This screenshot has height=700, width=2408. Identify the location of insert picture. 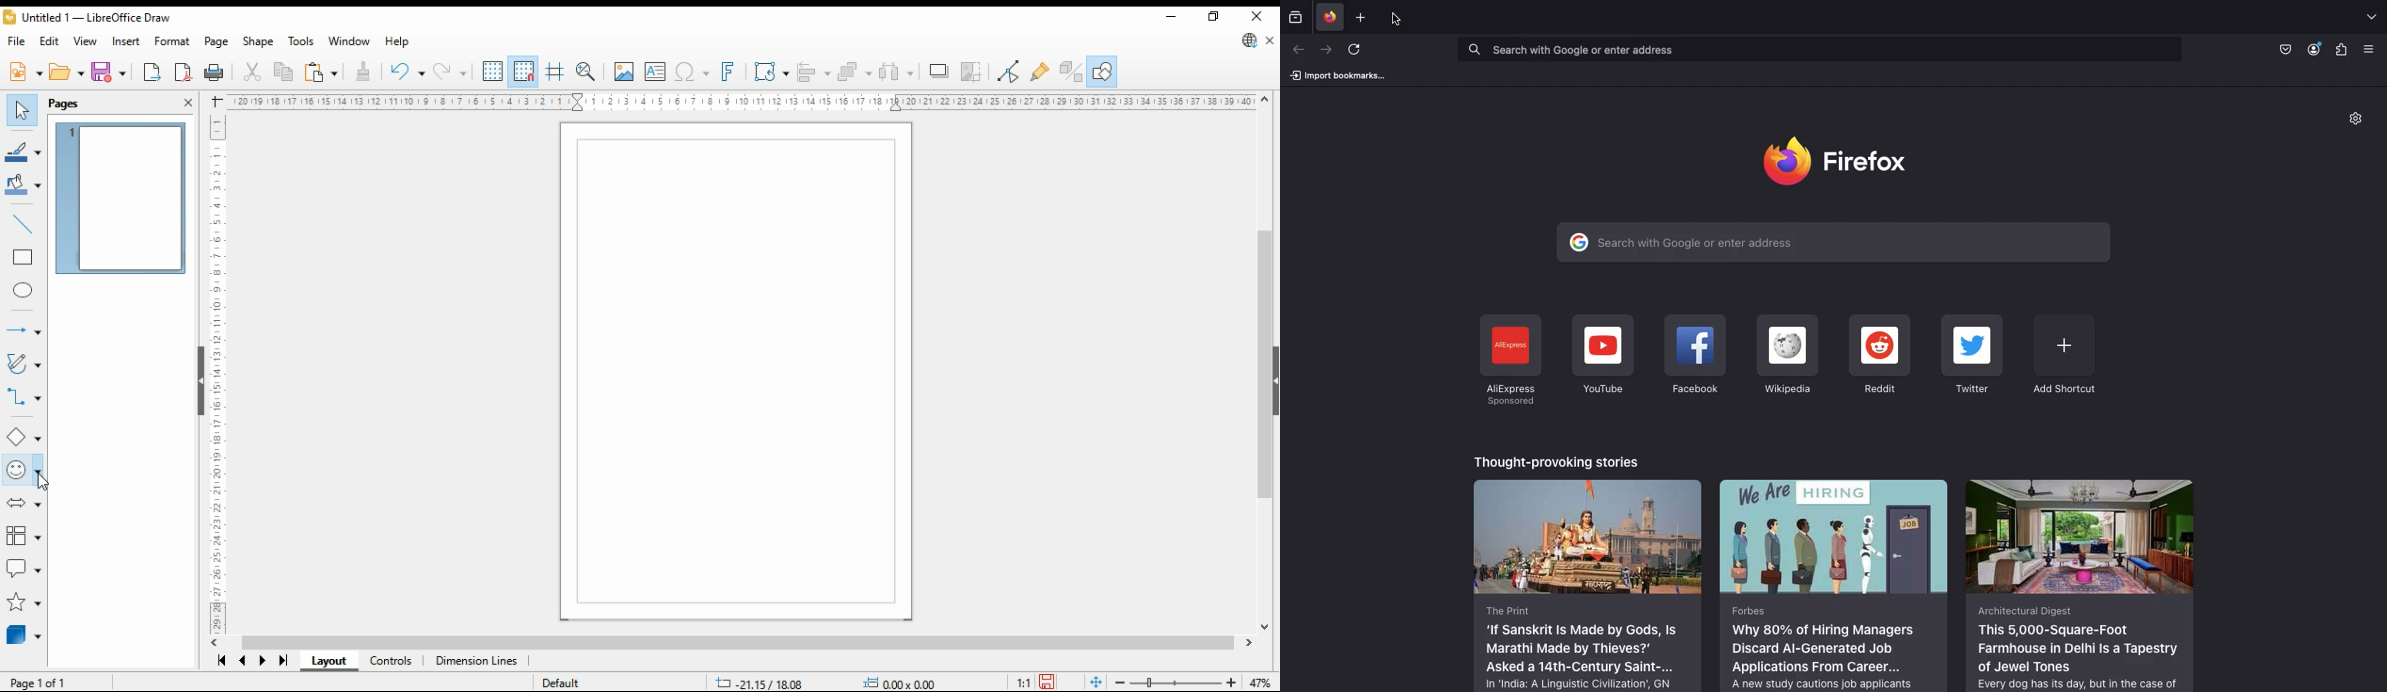
(623, 72).